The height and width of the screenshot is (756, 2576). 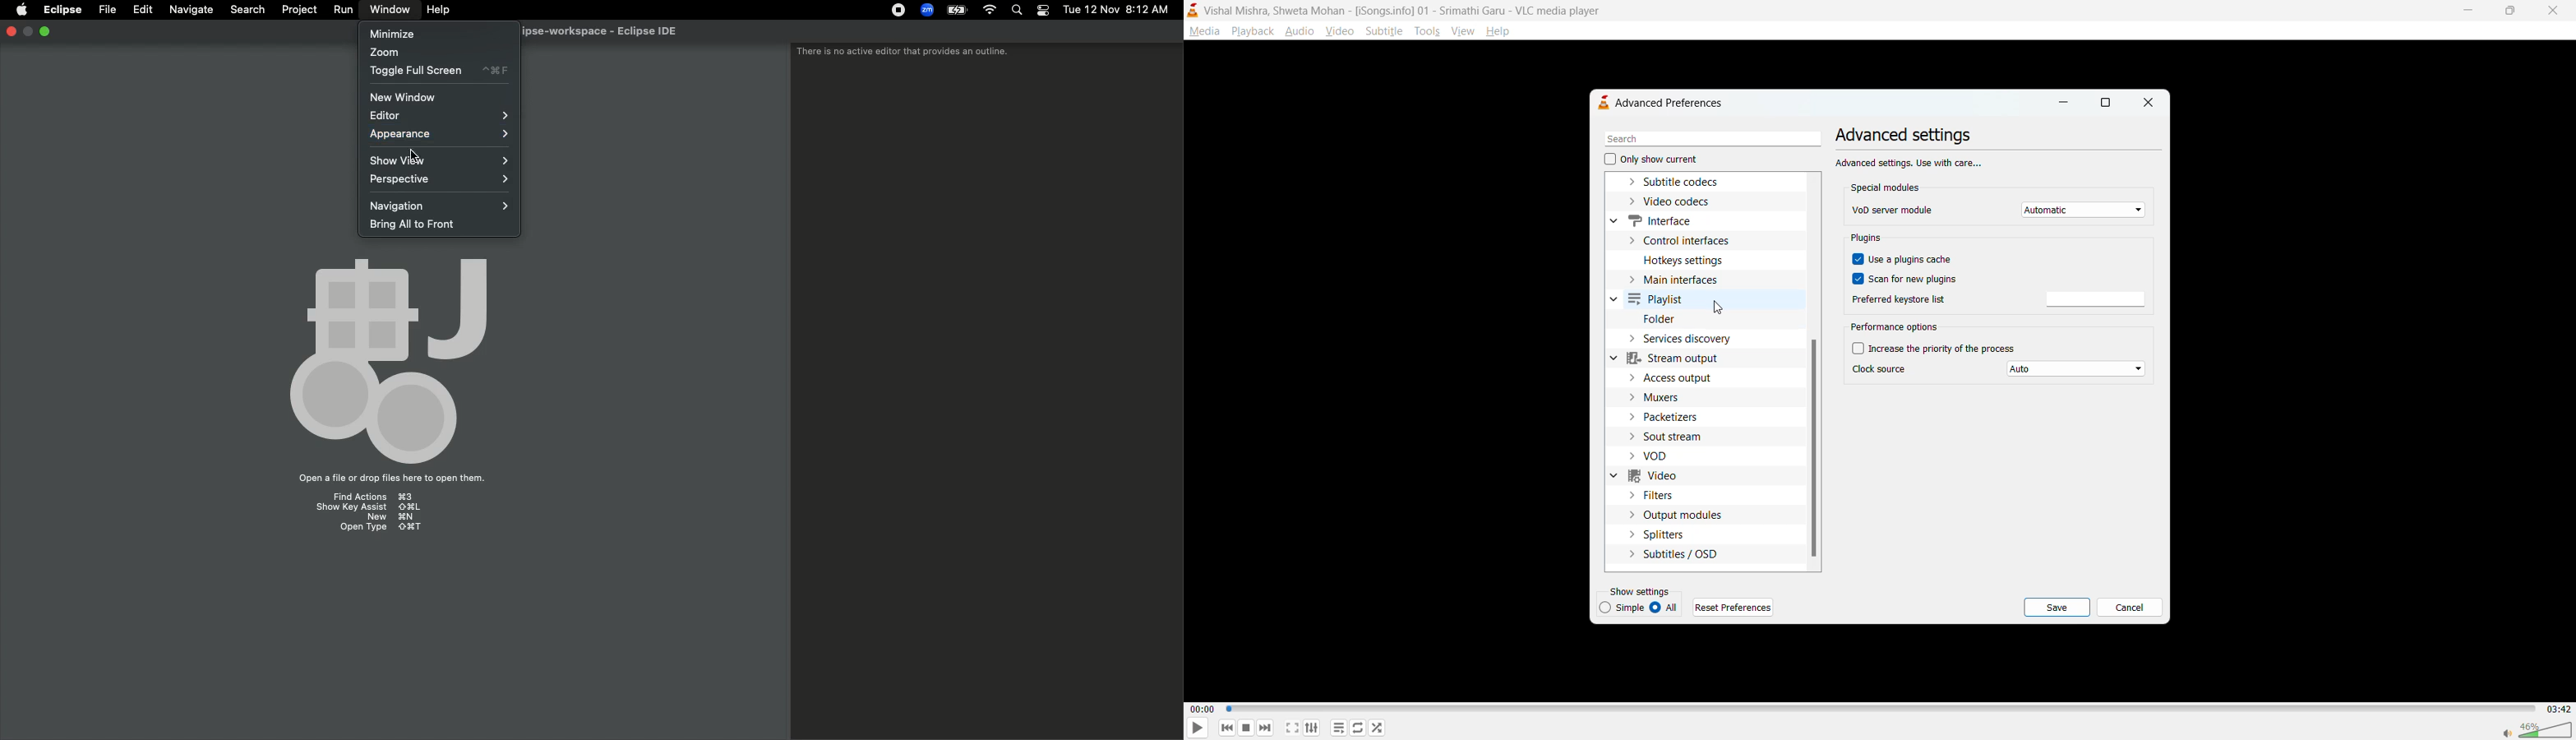 I want to click on video, so click(x=1659, y=477).